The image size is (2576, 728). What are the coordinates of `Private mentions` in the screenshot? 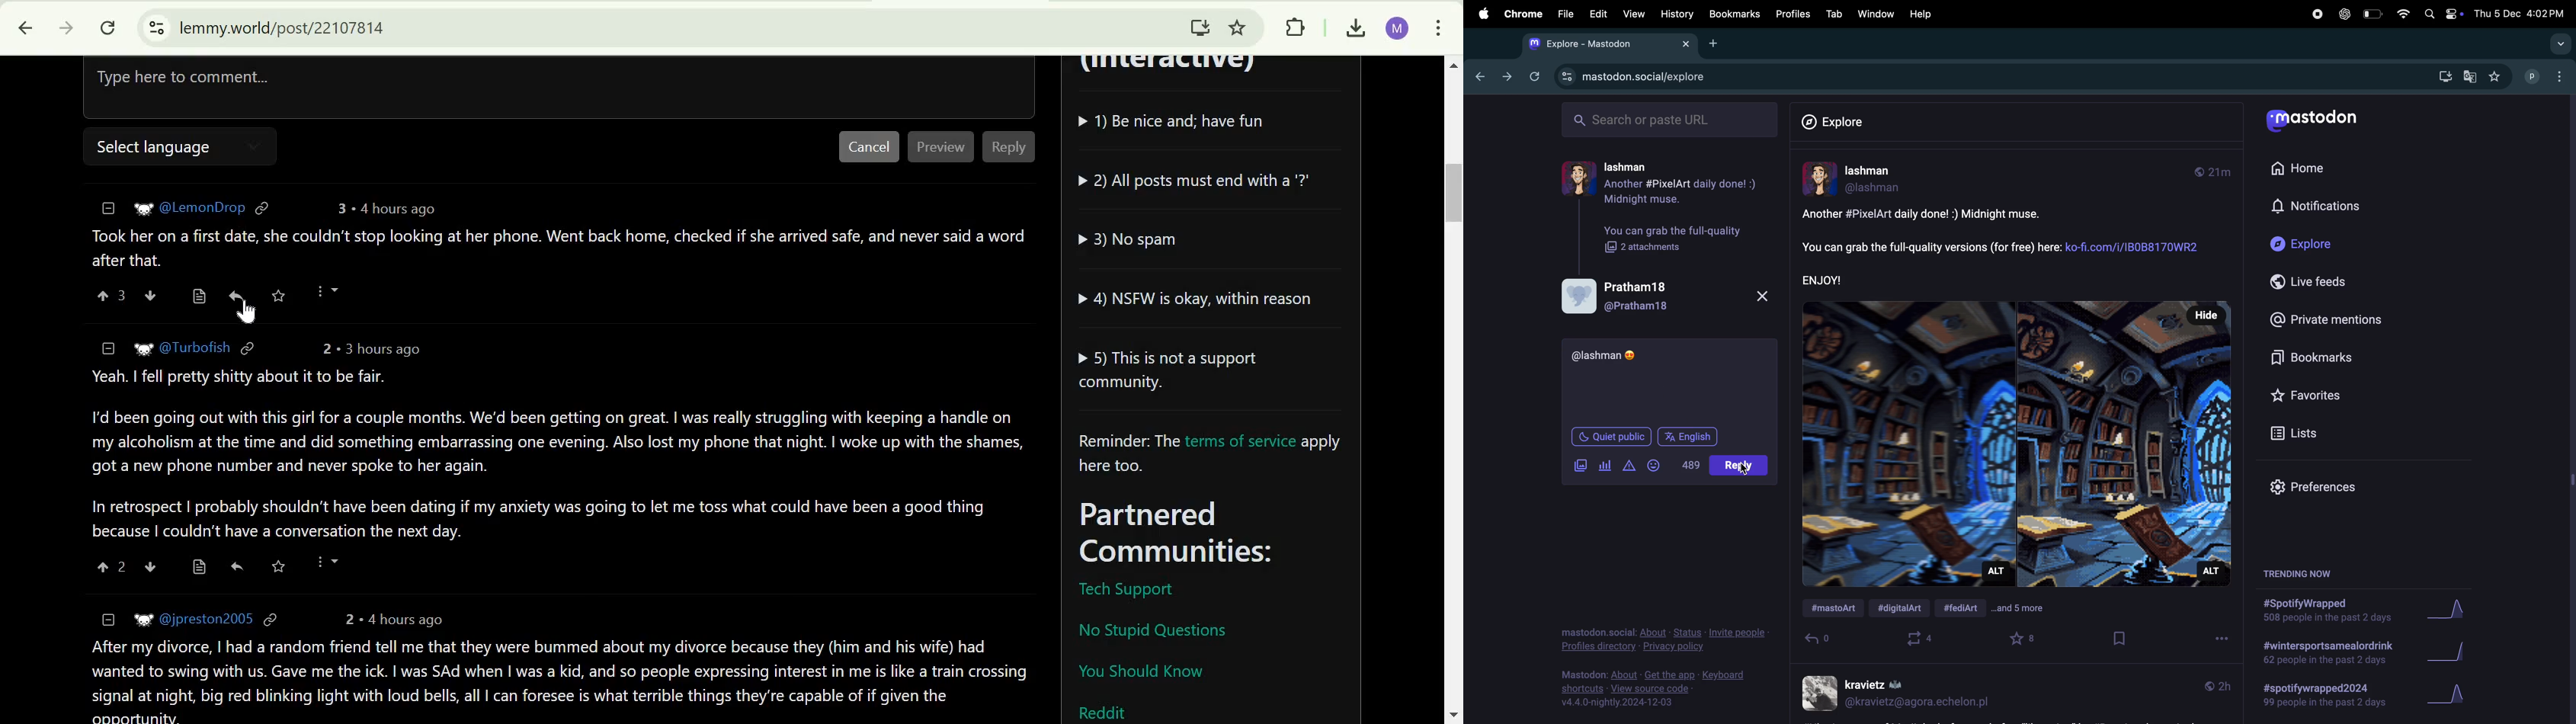 It's located at (2327, 319).